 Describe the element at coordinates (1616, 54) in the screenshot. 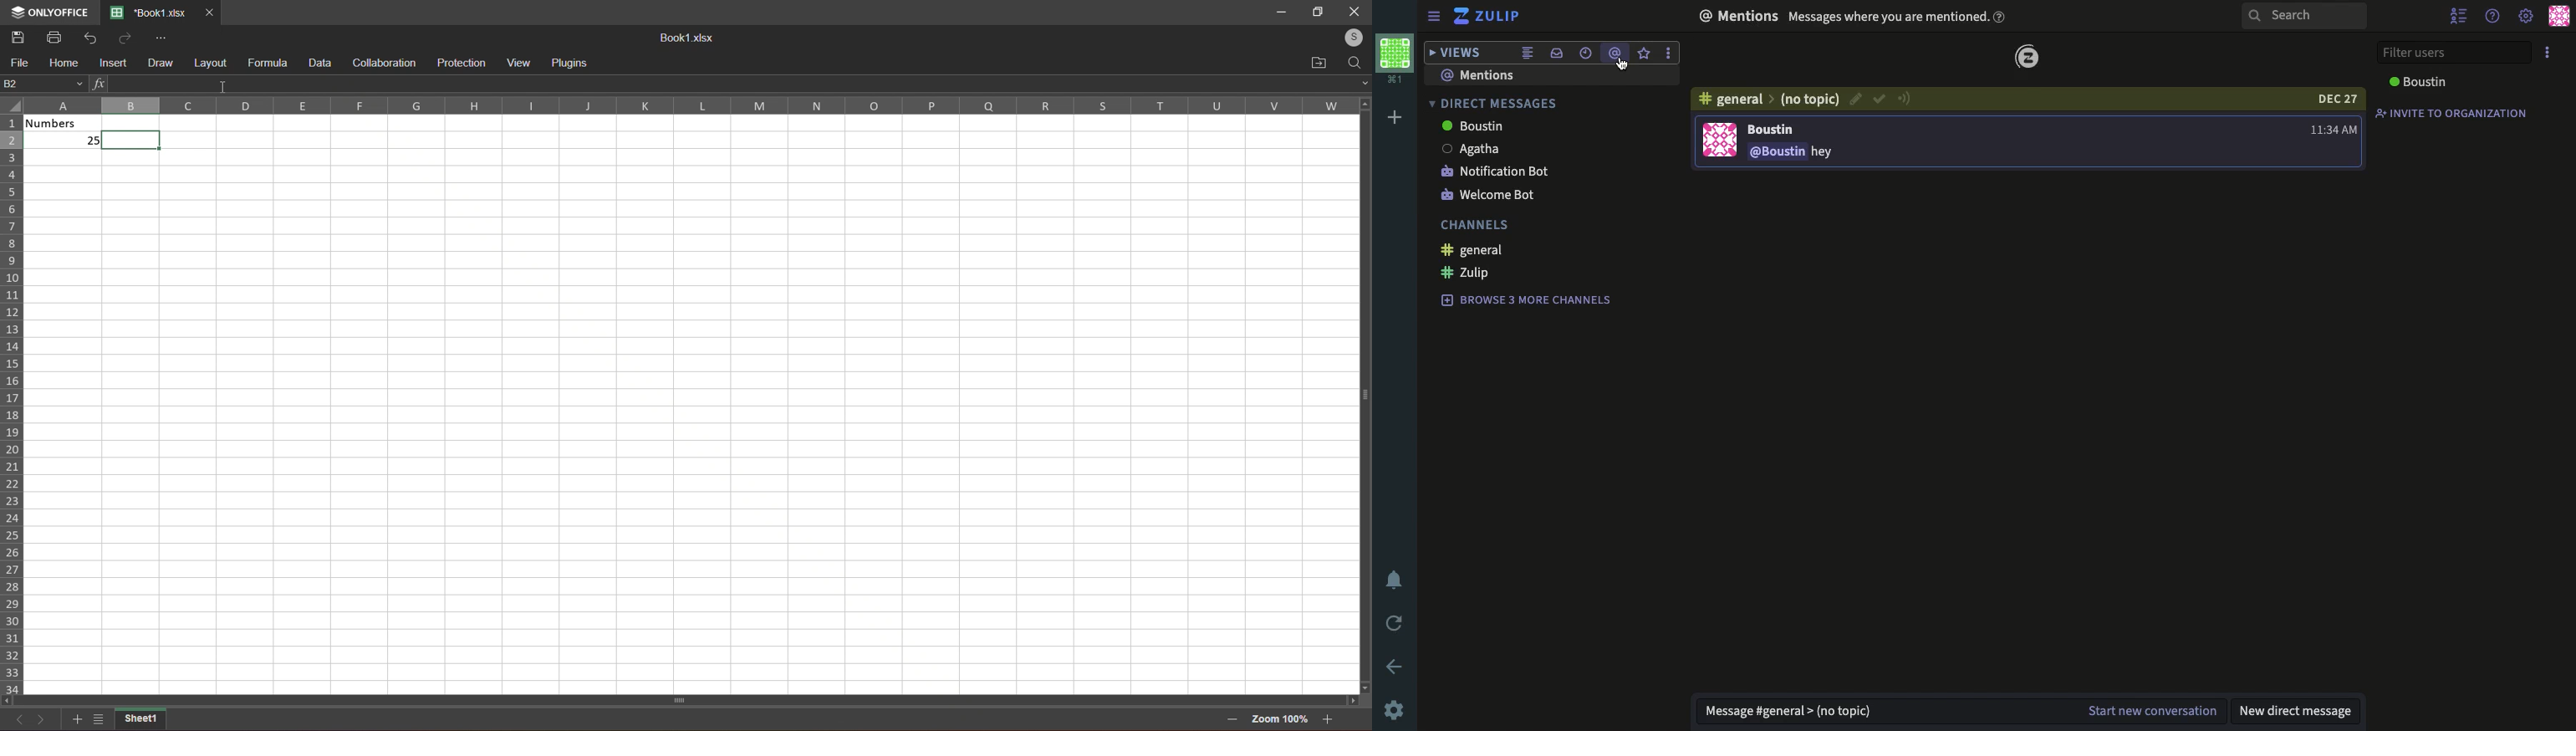

I see `mention` at that location.